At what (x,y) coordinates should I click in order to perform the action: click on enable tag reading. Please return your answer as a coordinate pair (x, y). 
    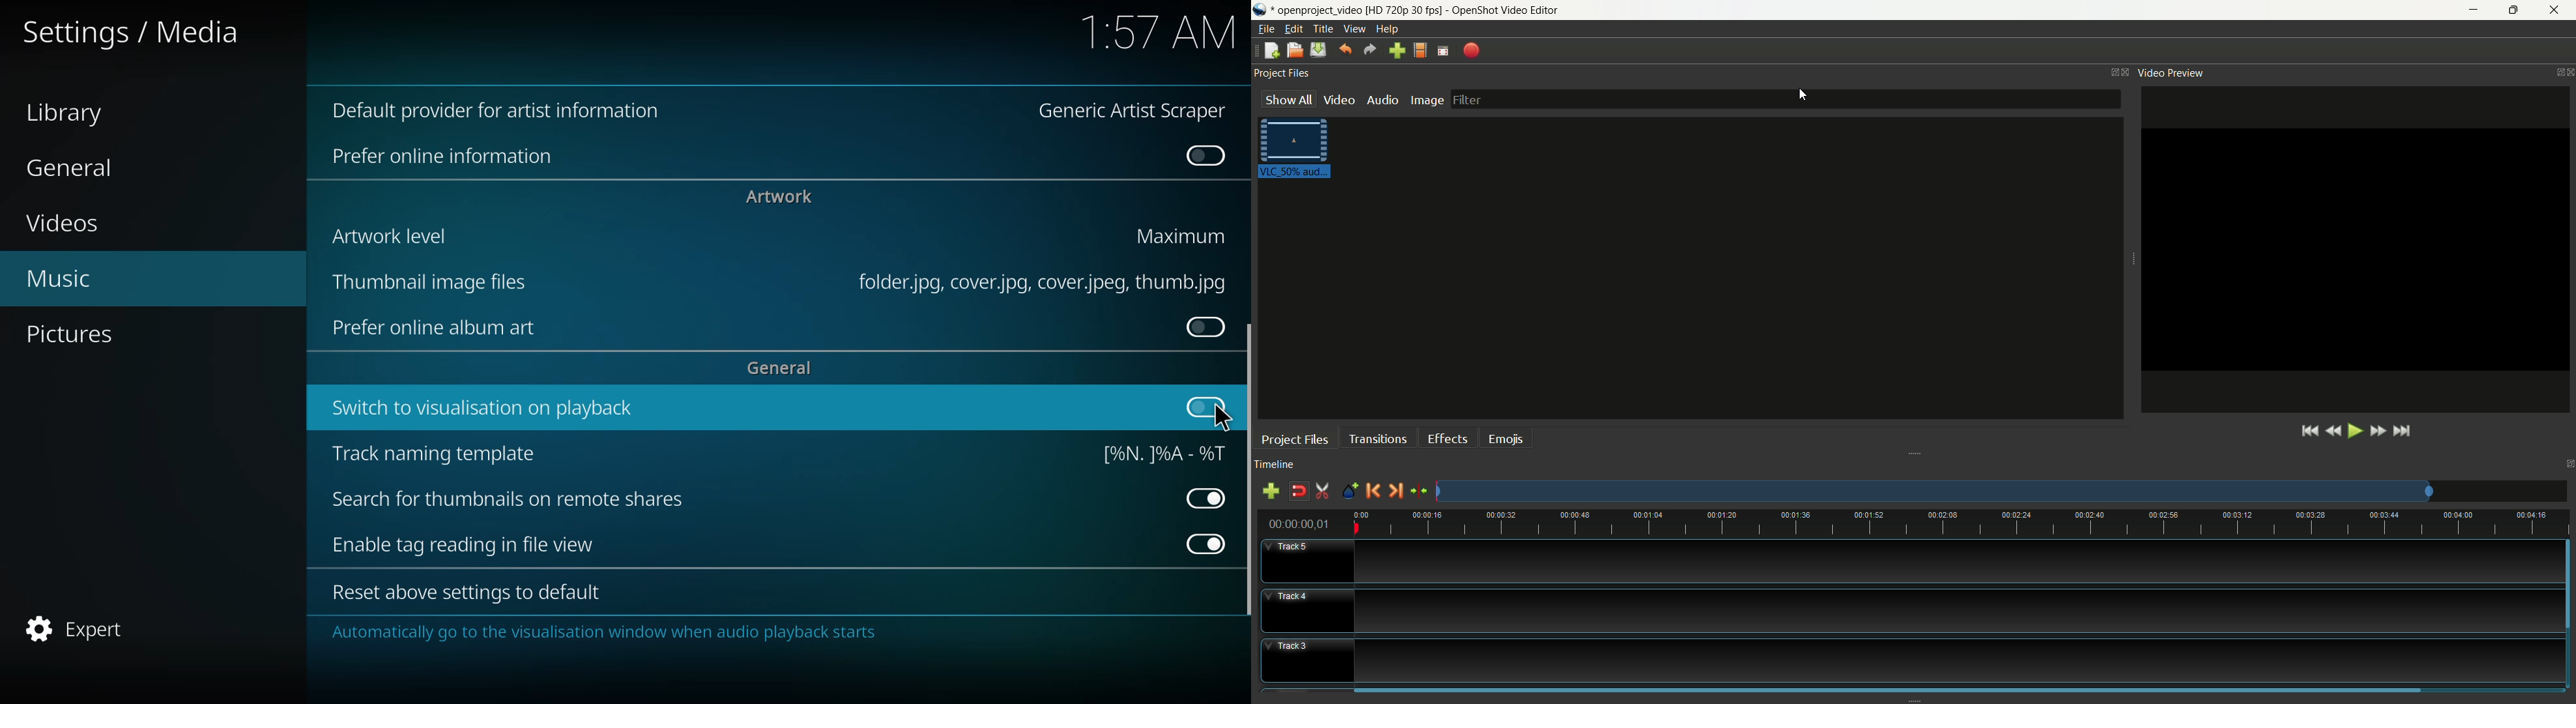
    Looking at the image, I should click on (462, 546).